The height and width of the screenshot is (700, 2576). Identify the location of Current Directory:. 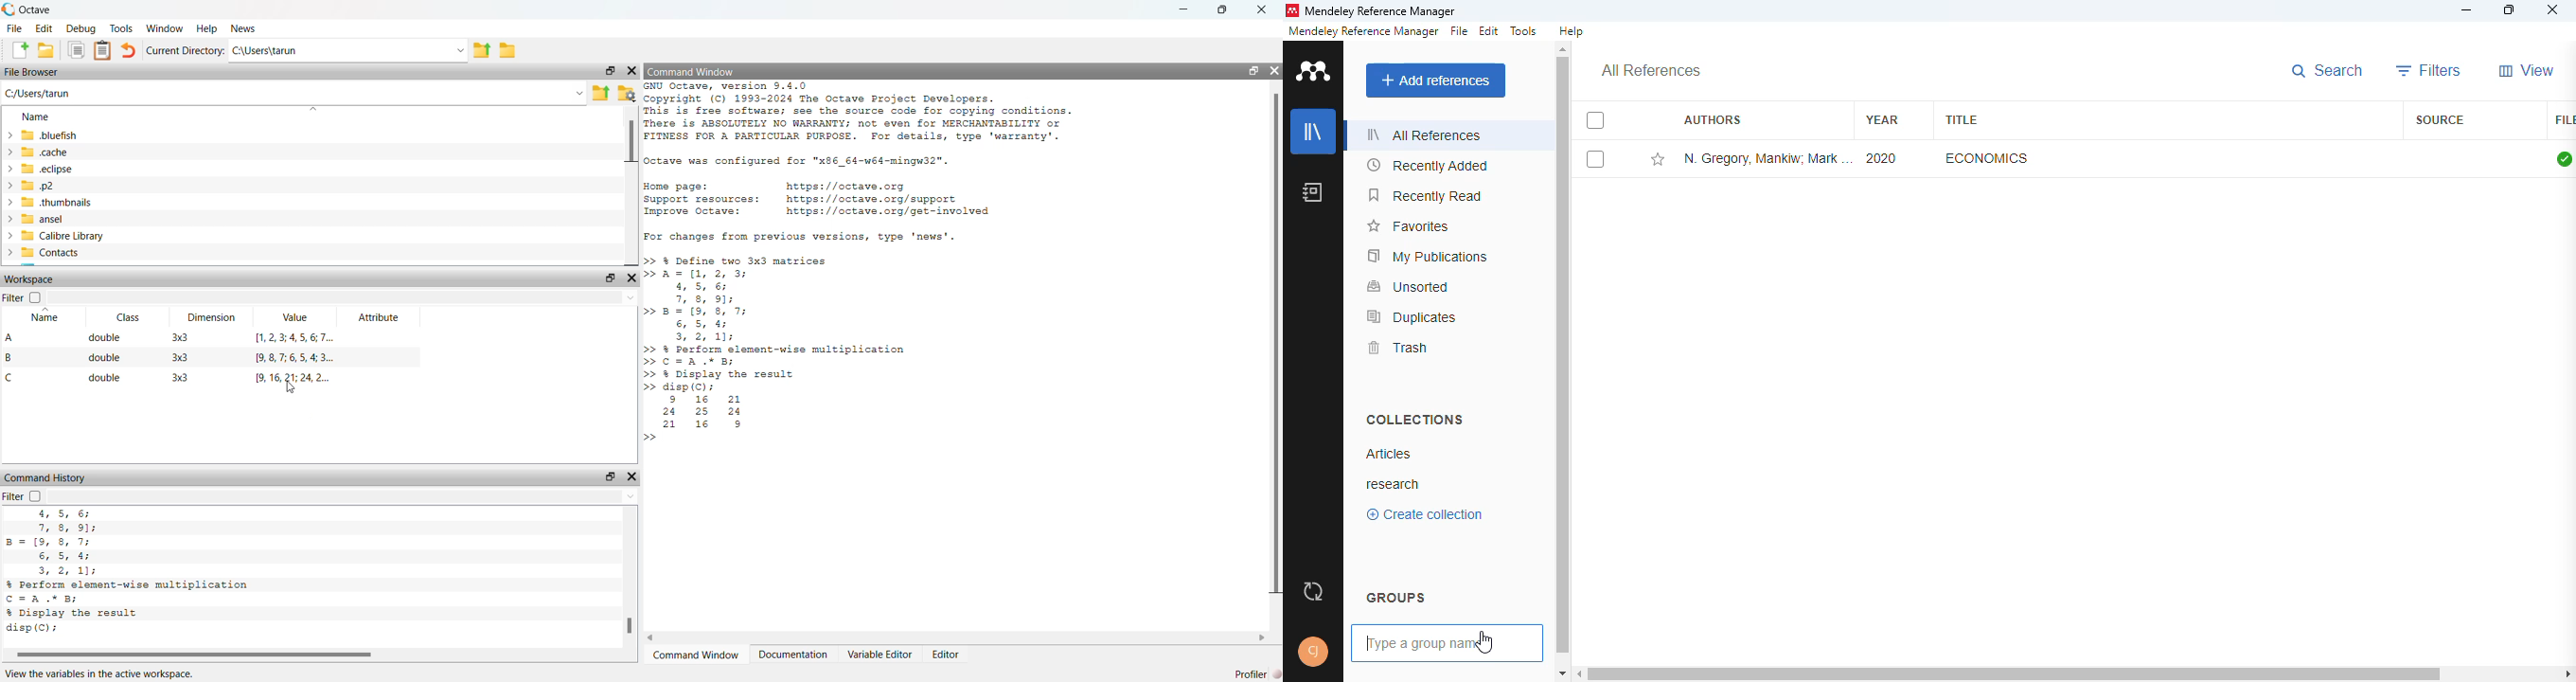
(186, 51).